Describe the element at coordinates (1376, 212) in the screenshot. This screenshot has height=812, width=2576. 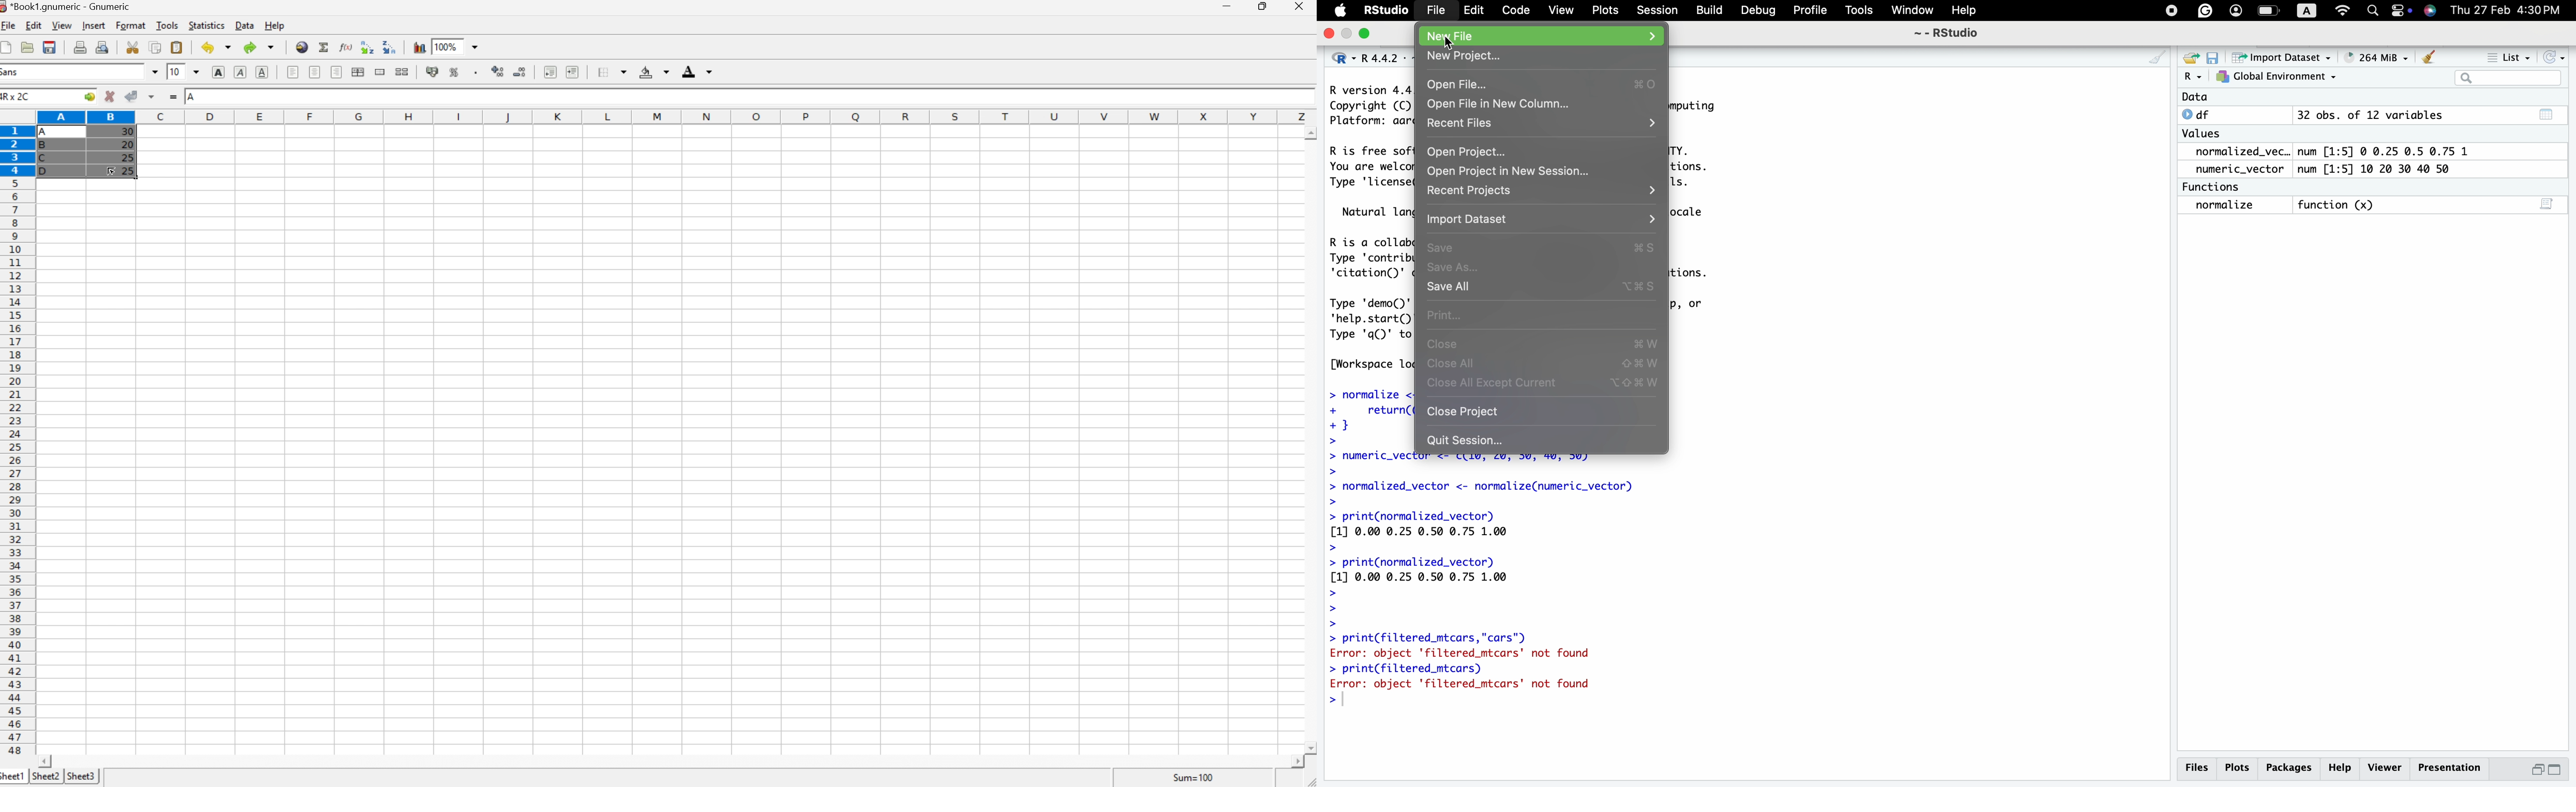
I see `Natural lang` at that location.